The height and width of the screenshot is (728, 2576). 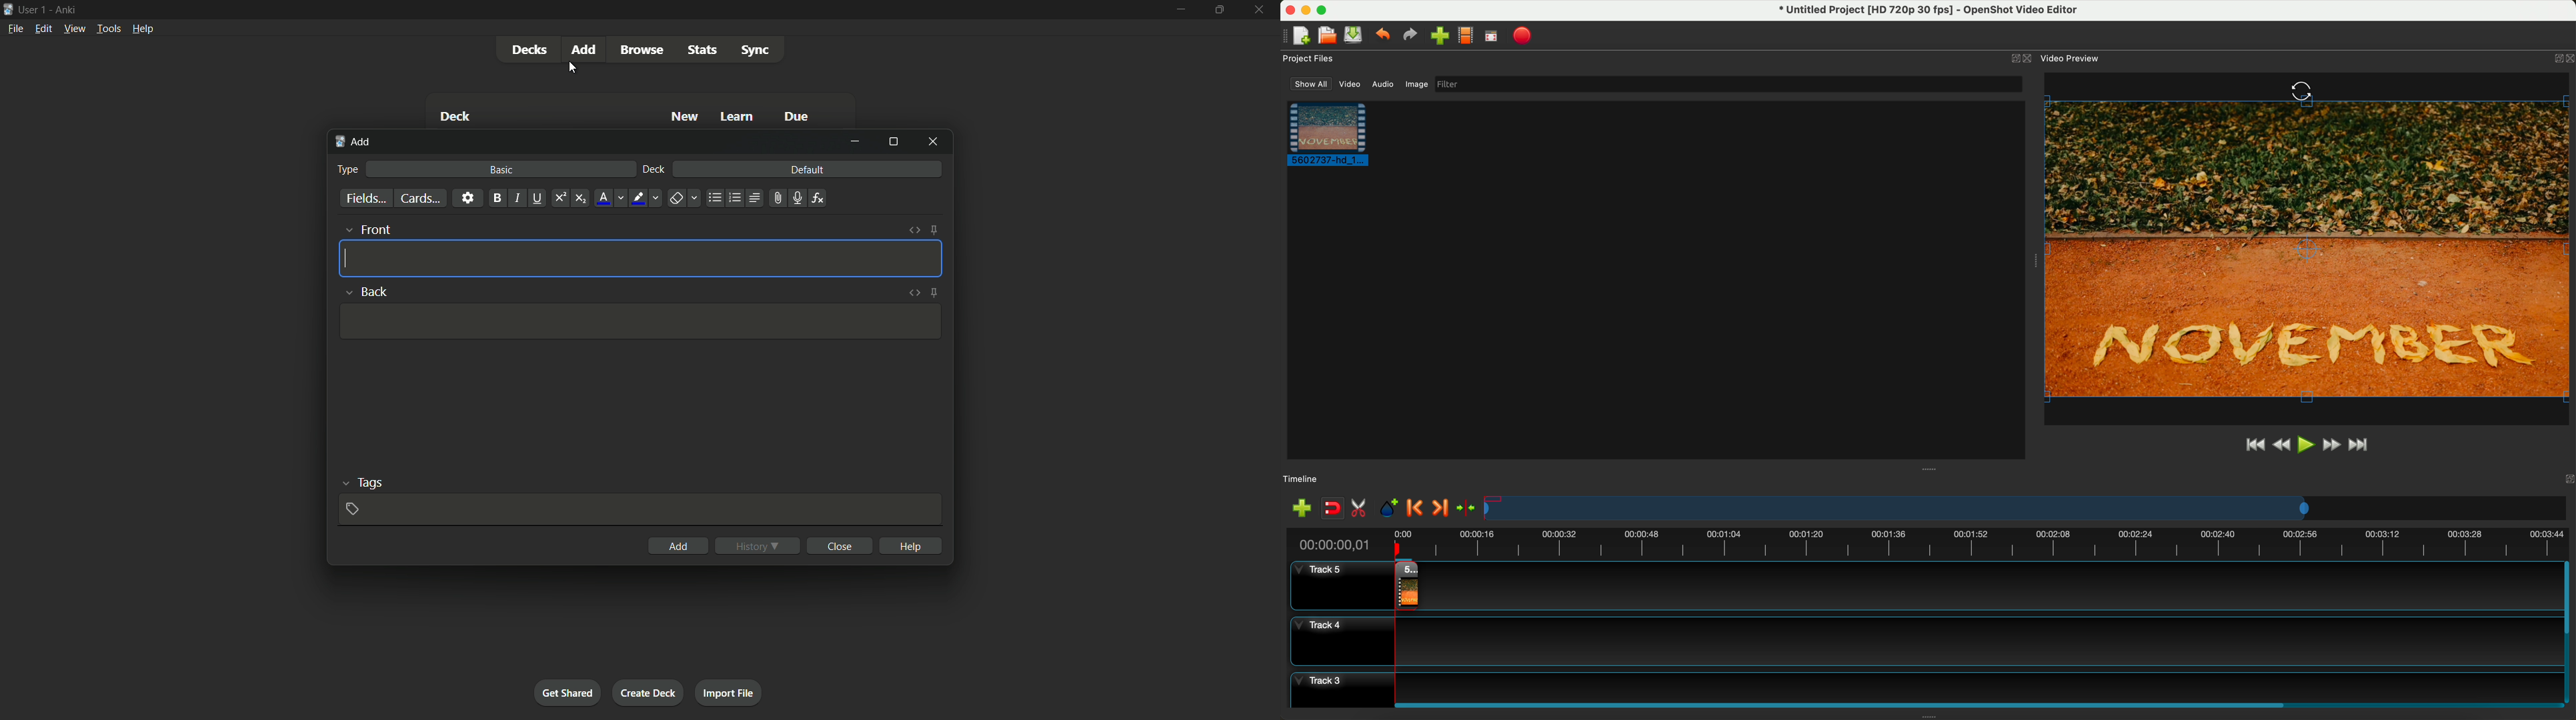 I want to click on supercript, so click(x=559, y=199).